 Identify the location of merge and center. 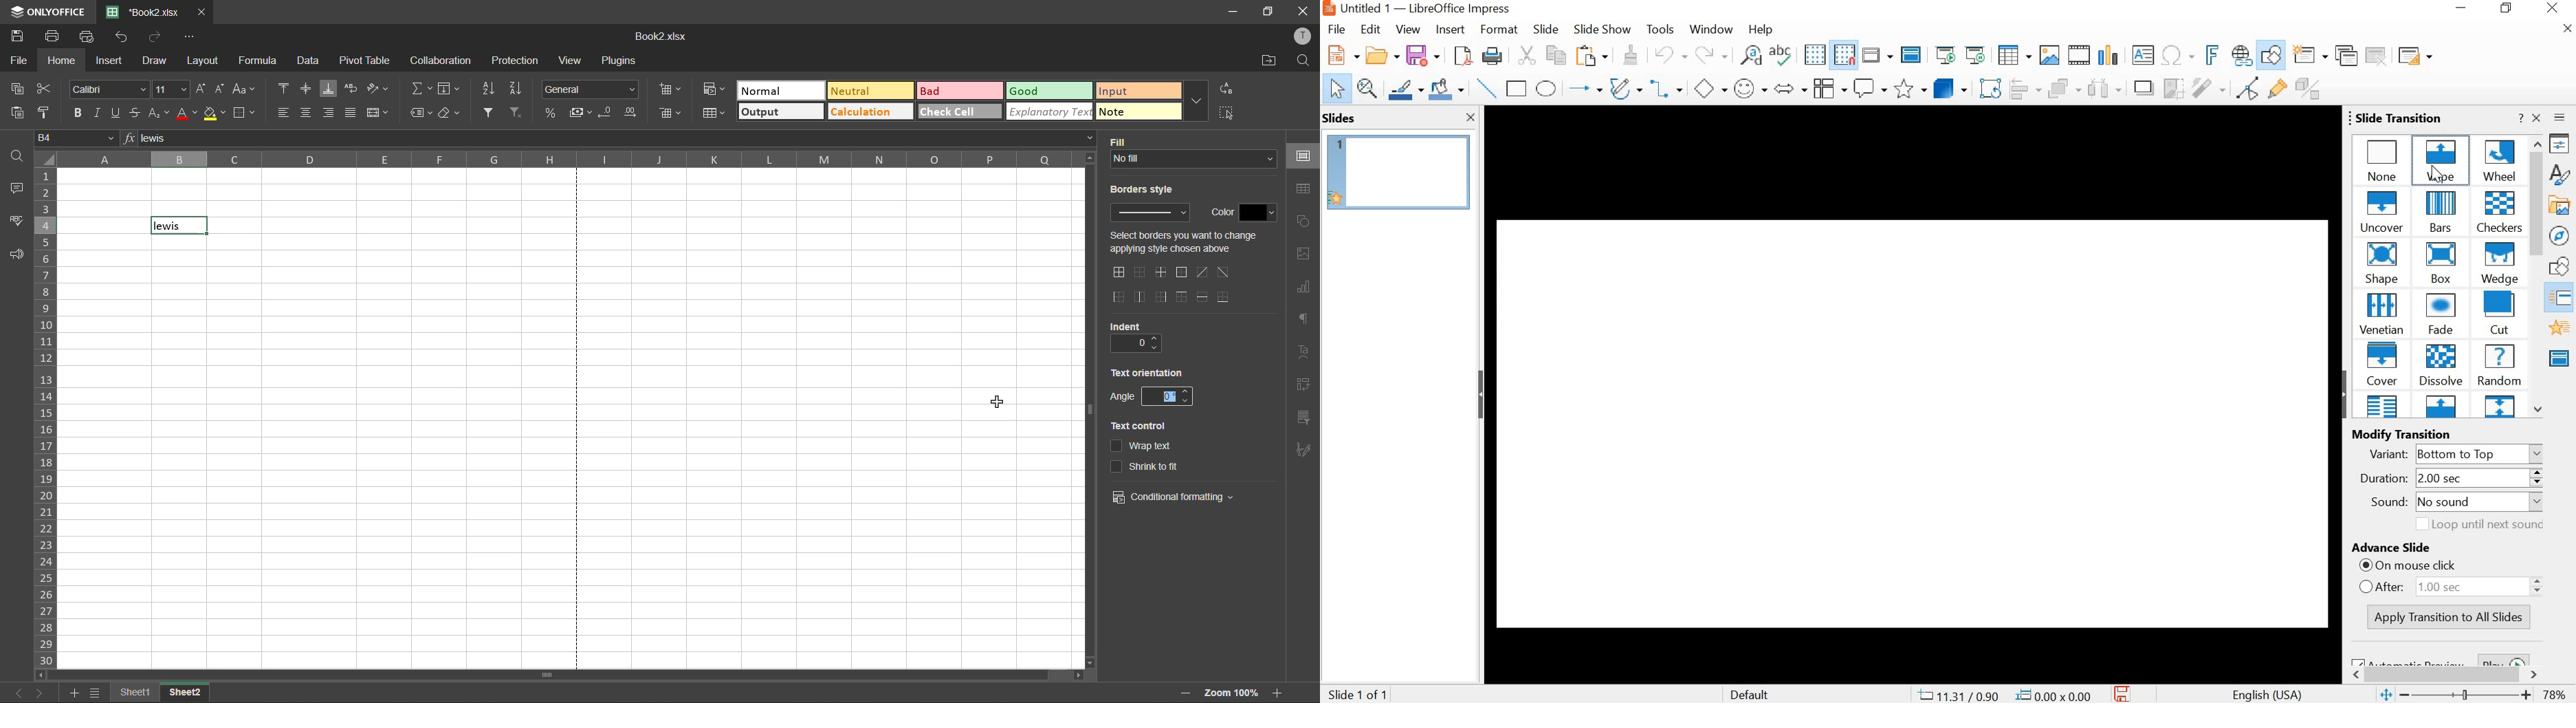
(377, 113).